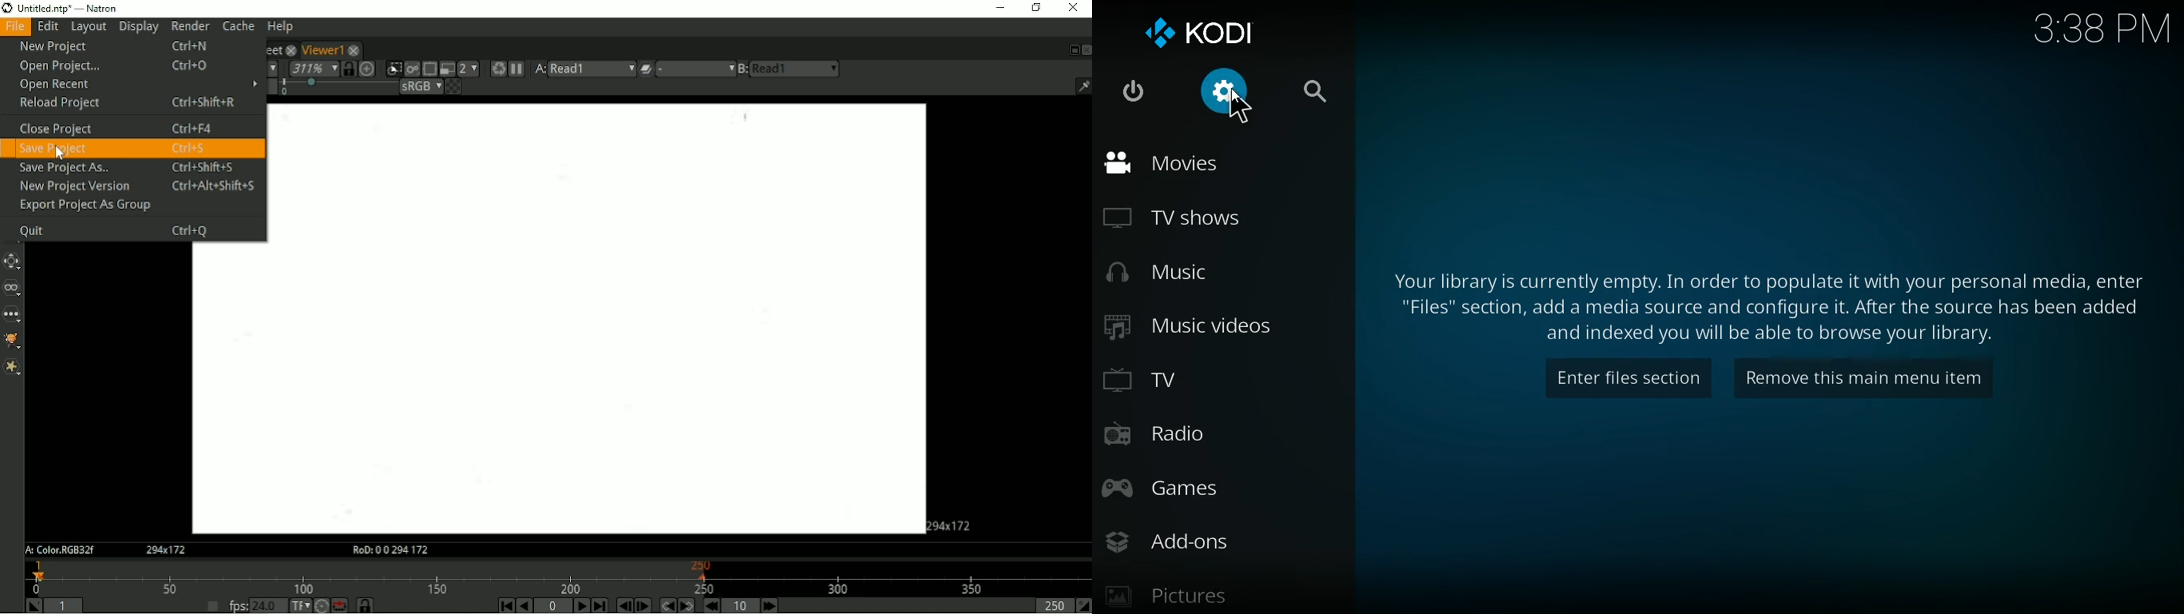 The image size is (2184, 616). Describe the element at coordinates (1766, 308) in the screenshot. I see `Your library is currently empty. In order to populate it with your personal media, enter
"Files" section, add a media source and configure it. After the source has been added
and indexed you will be able to browse your library.` at that location.